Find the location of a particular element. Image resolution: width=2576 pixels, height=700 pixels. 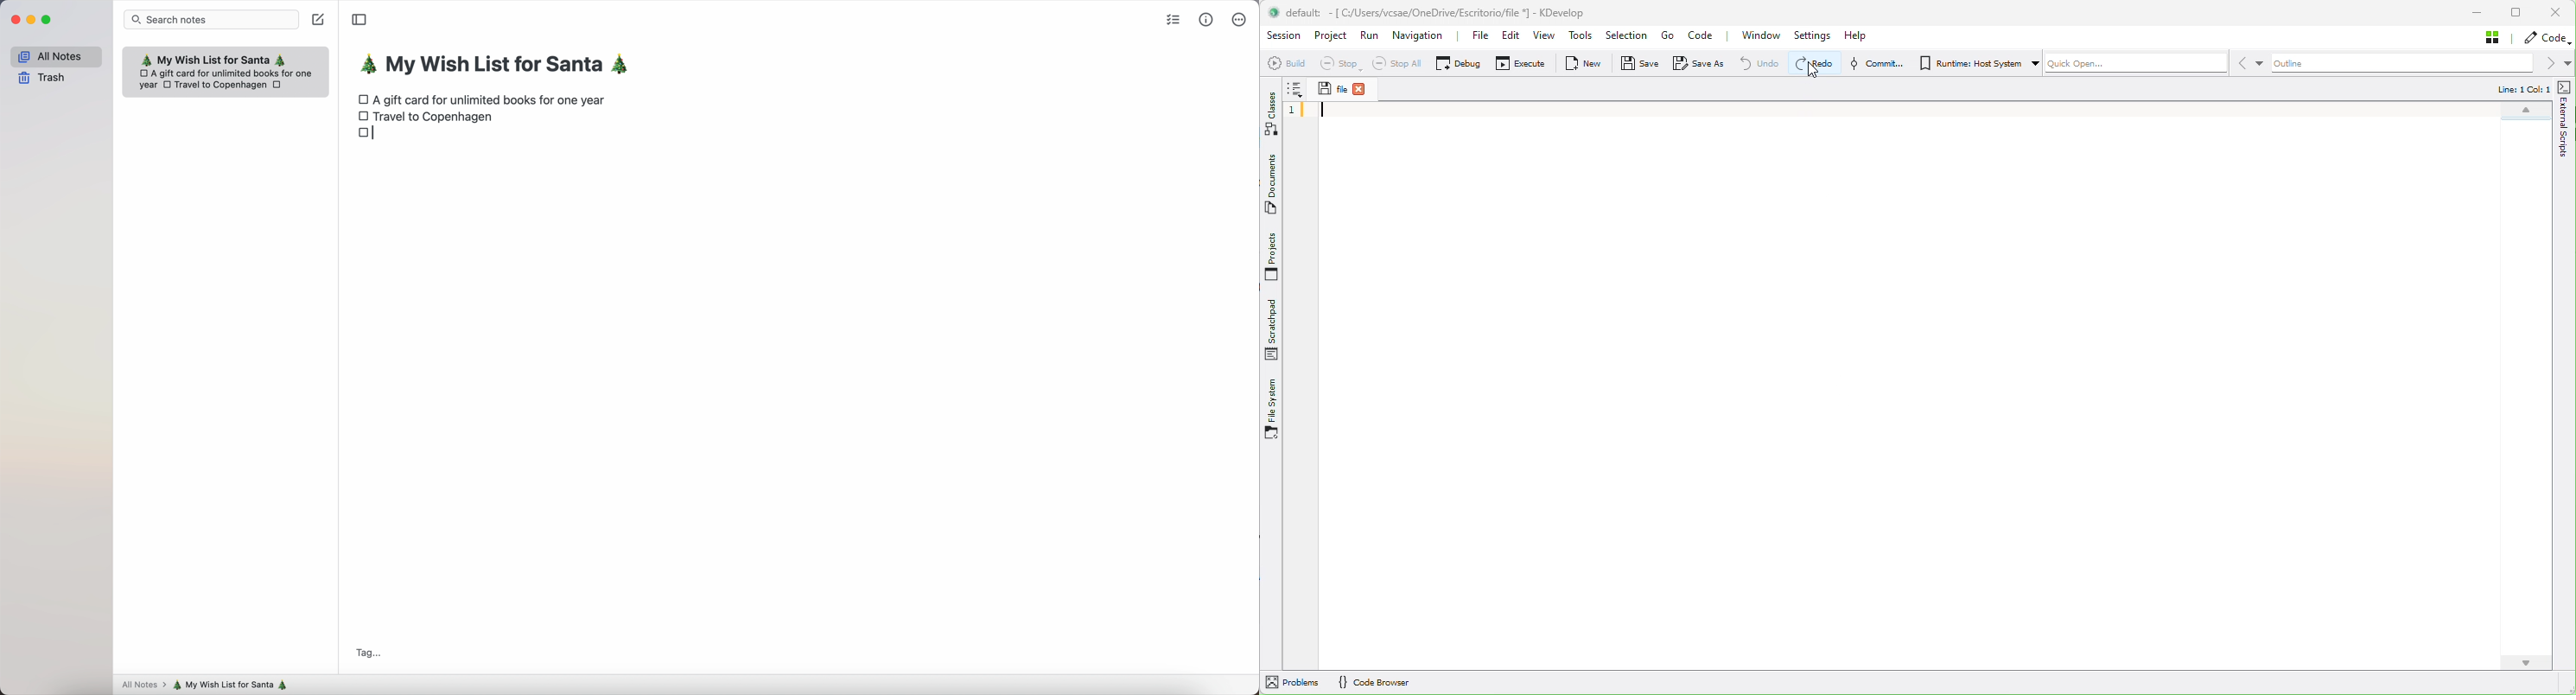

default: - [ Cy/Users/vesae/OneDrive/Escritorioffile ] - KDevelop is located at coordinates (1434, 14).